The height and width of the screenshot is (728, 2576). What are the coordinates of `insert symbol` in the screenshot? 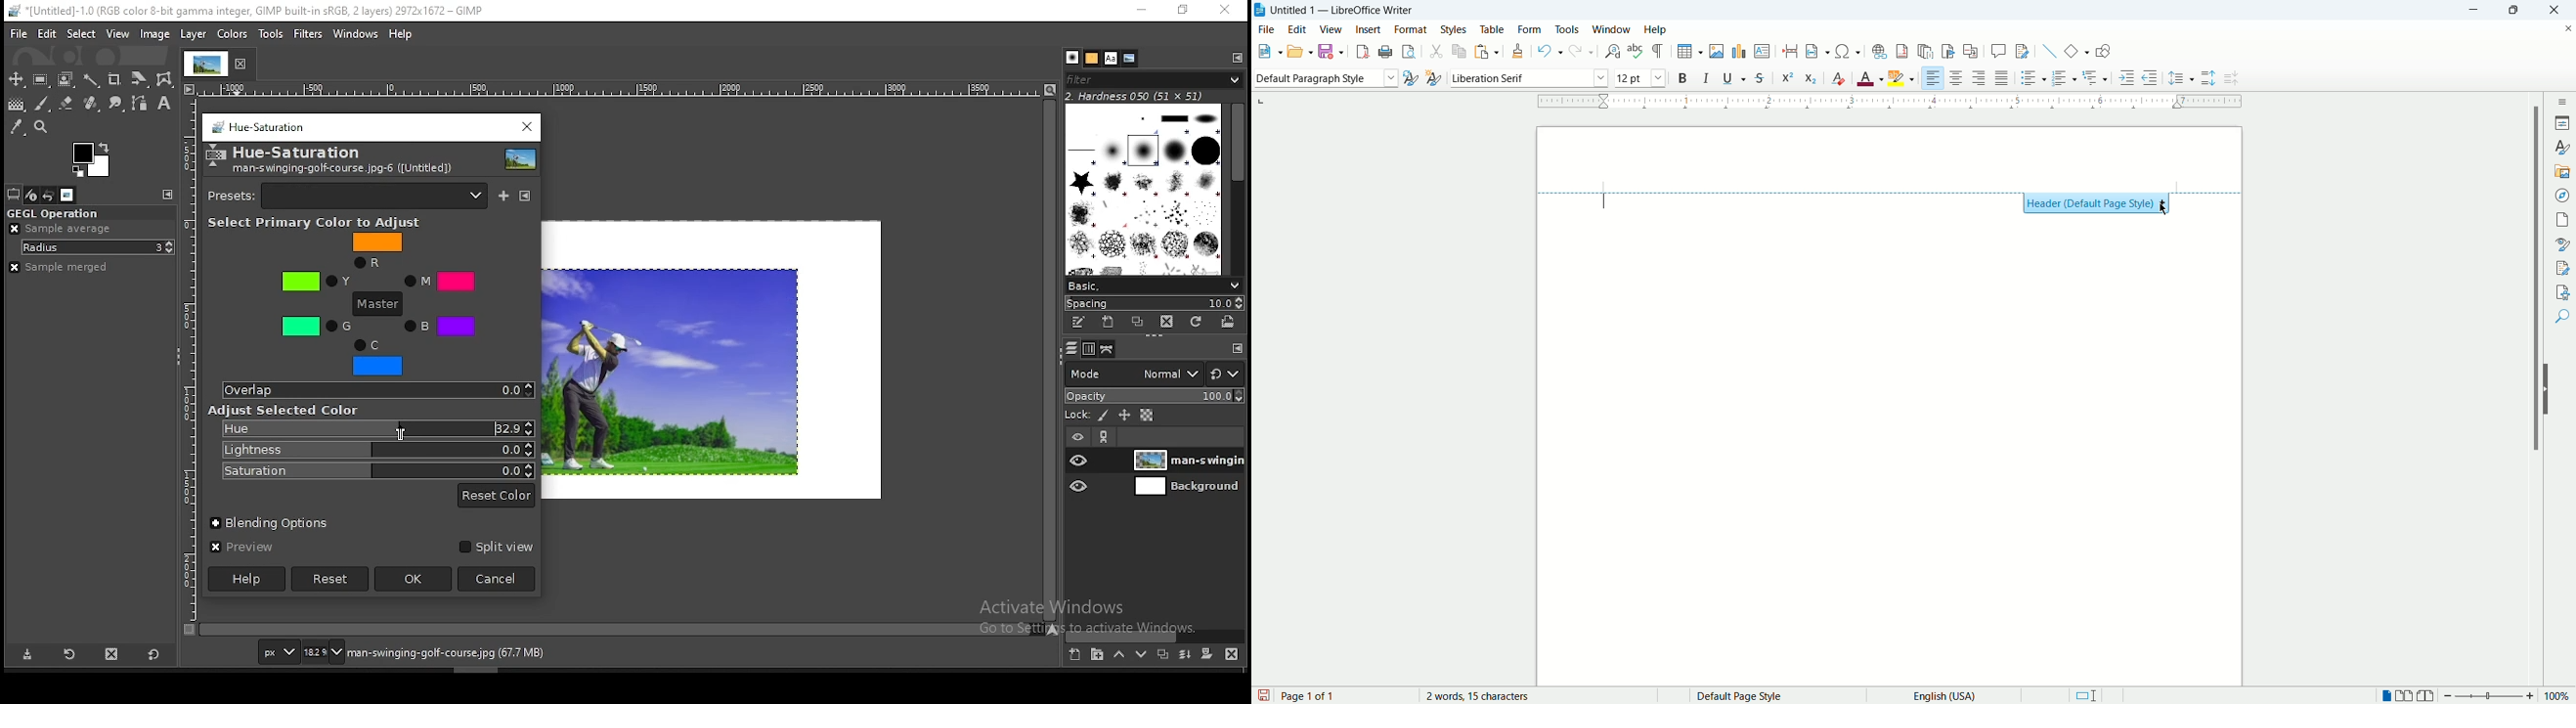 It's located at (1848, 50).